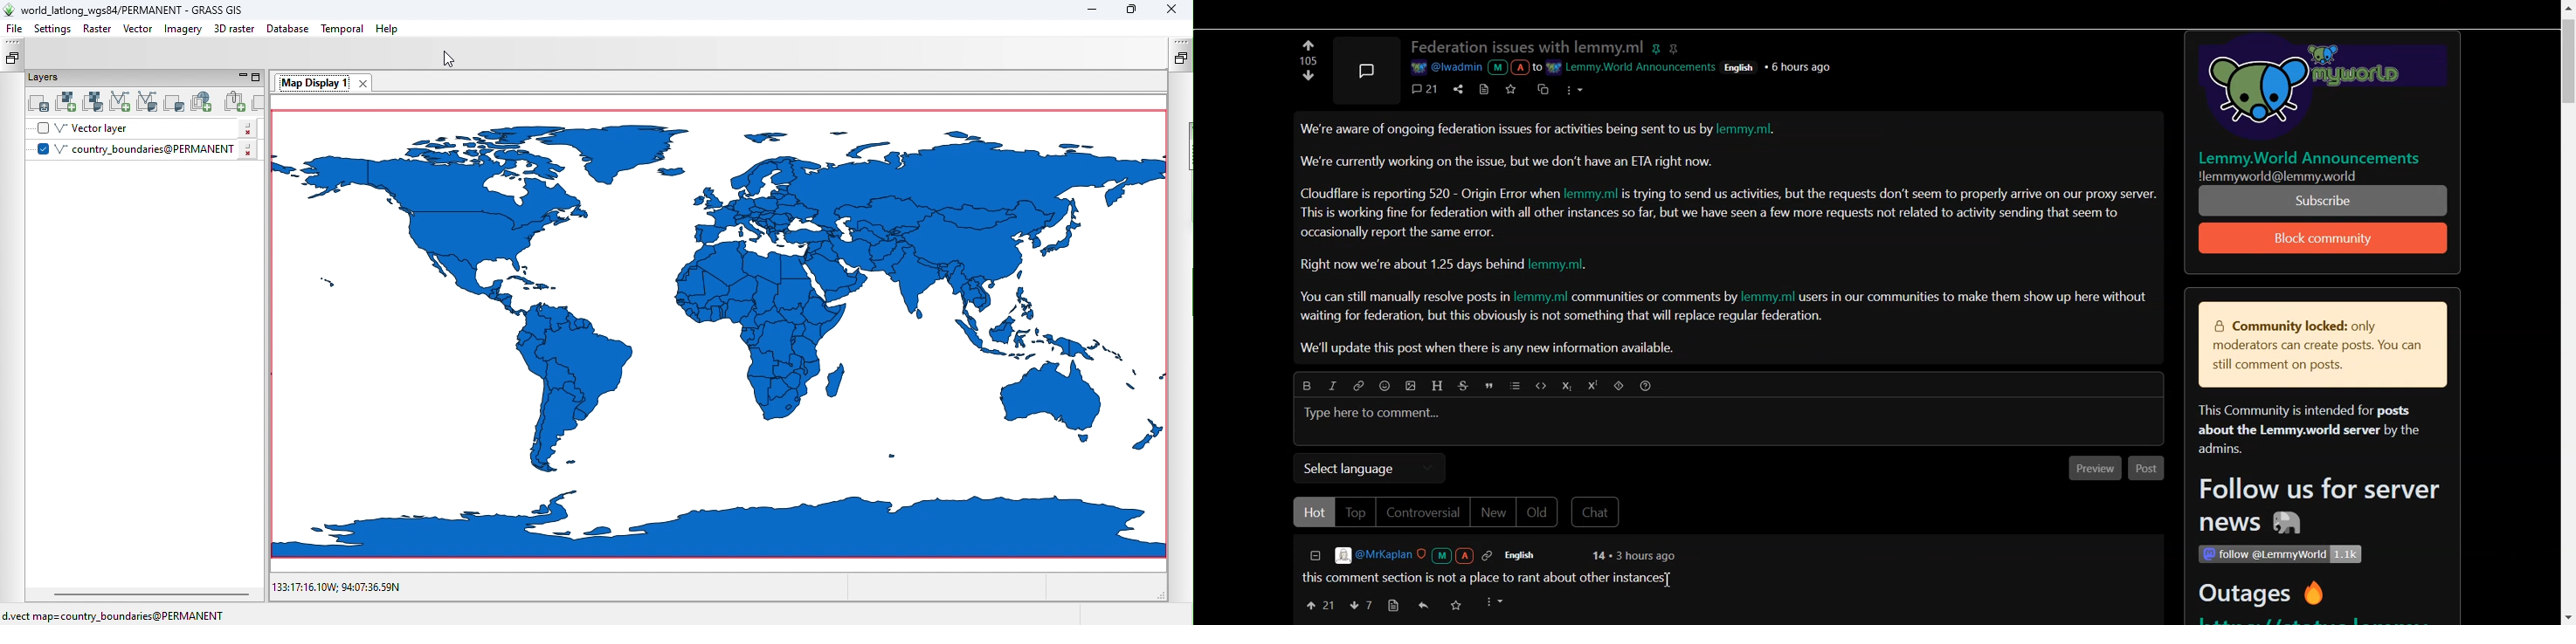  What do you see at coordinates (1458, 607) in the screenshot?
I see `save` at bounding box center [1458, 607].